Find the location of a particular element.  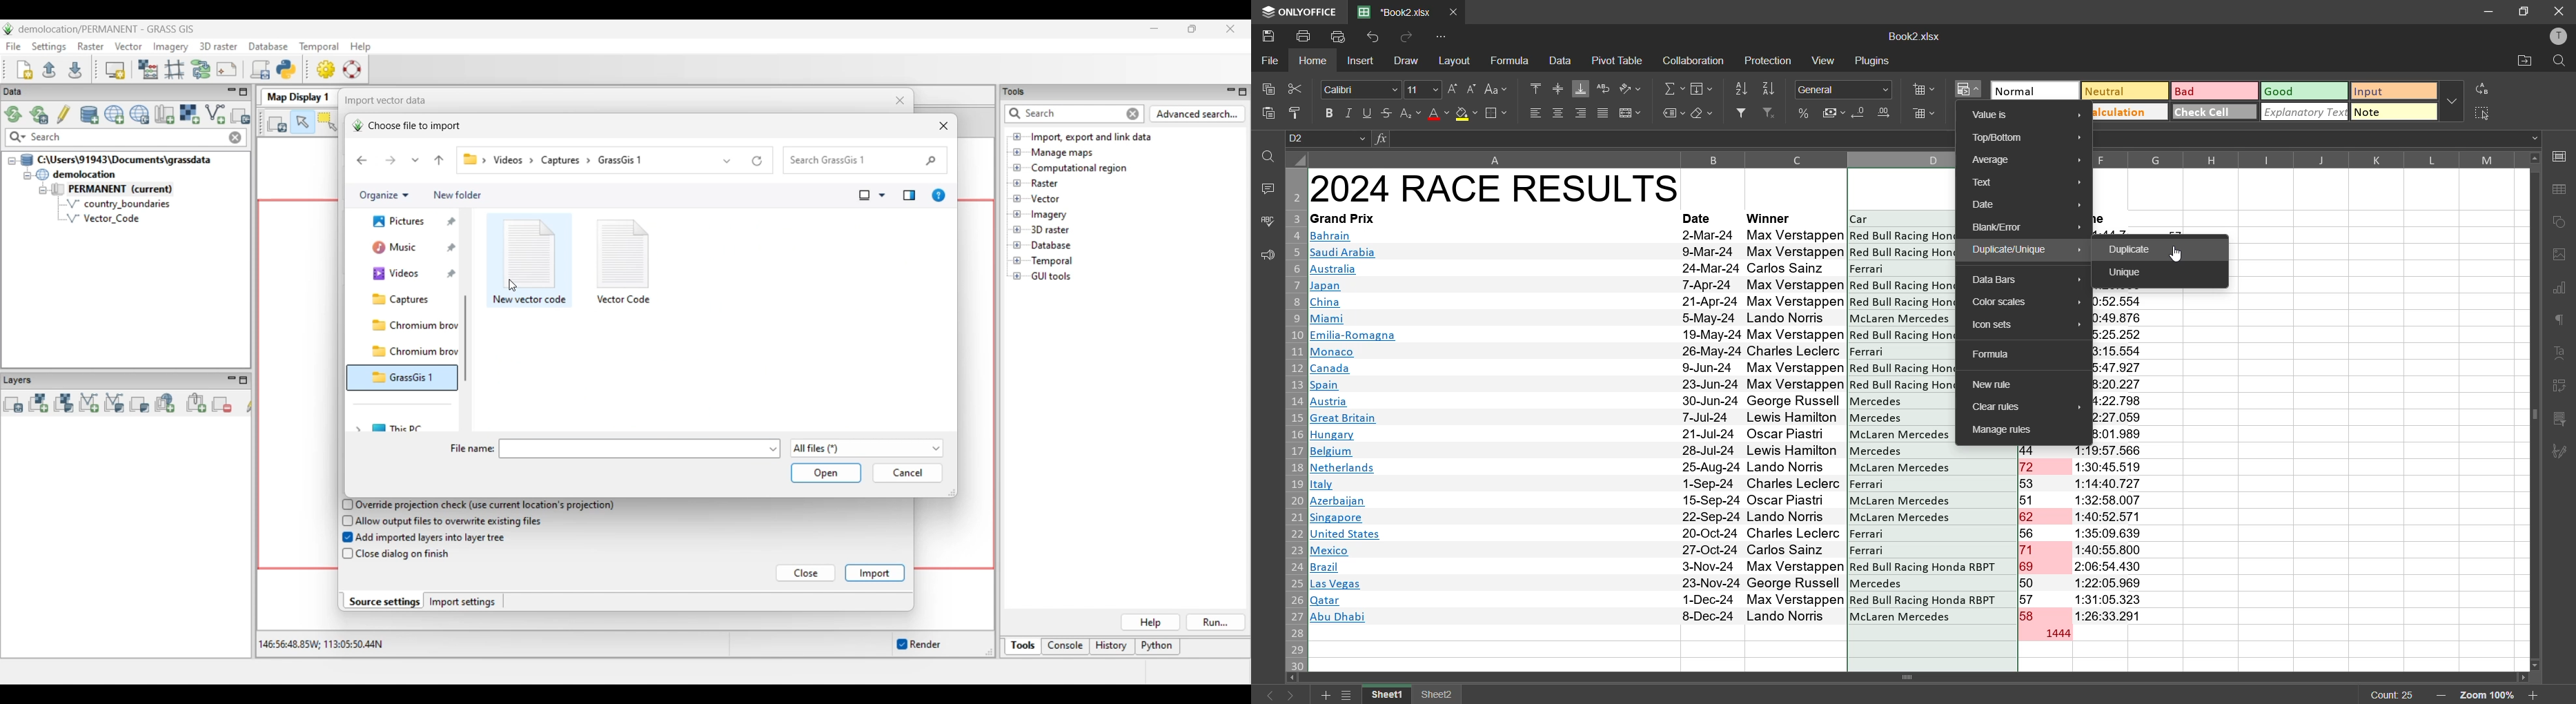

manage rules is located at coordinates (2021, 431).